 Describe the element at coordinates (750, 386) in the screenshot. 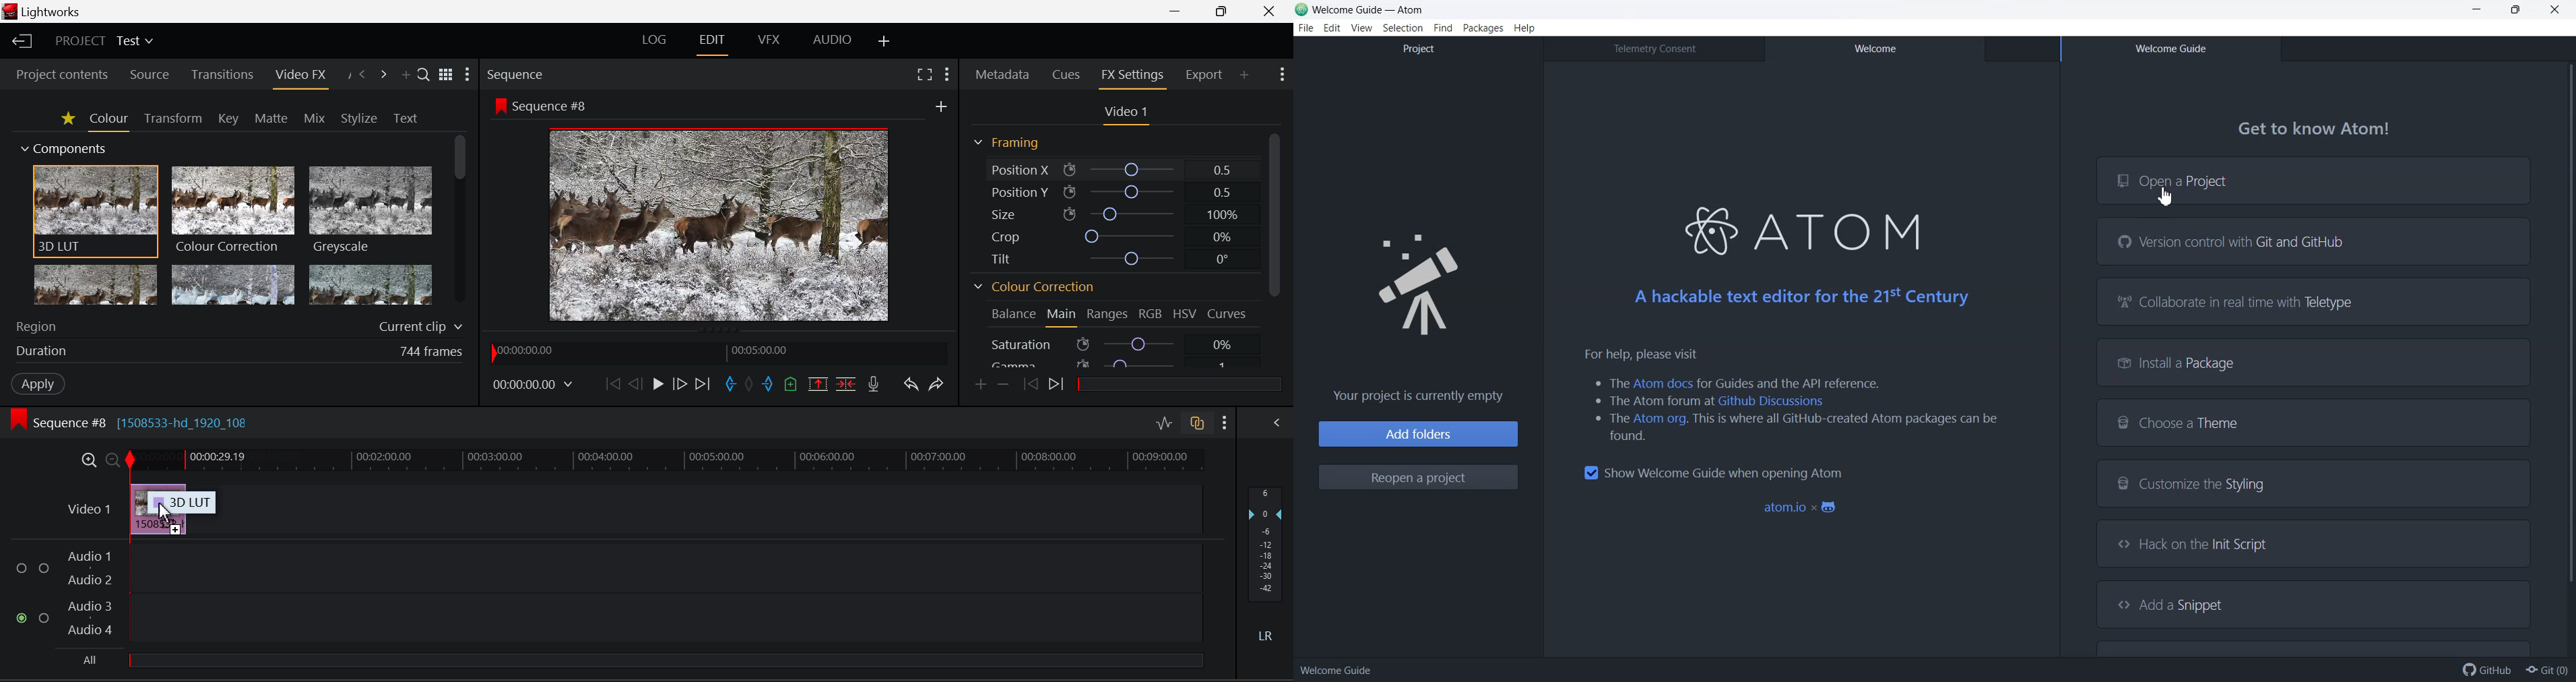

I see `Remove all marks` at that location.